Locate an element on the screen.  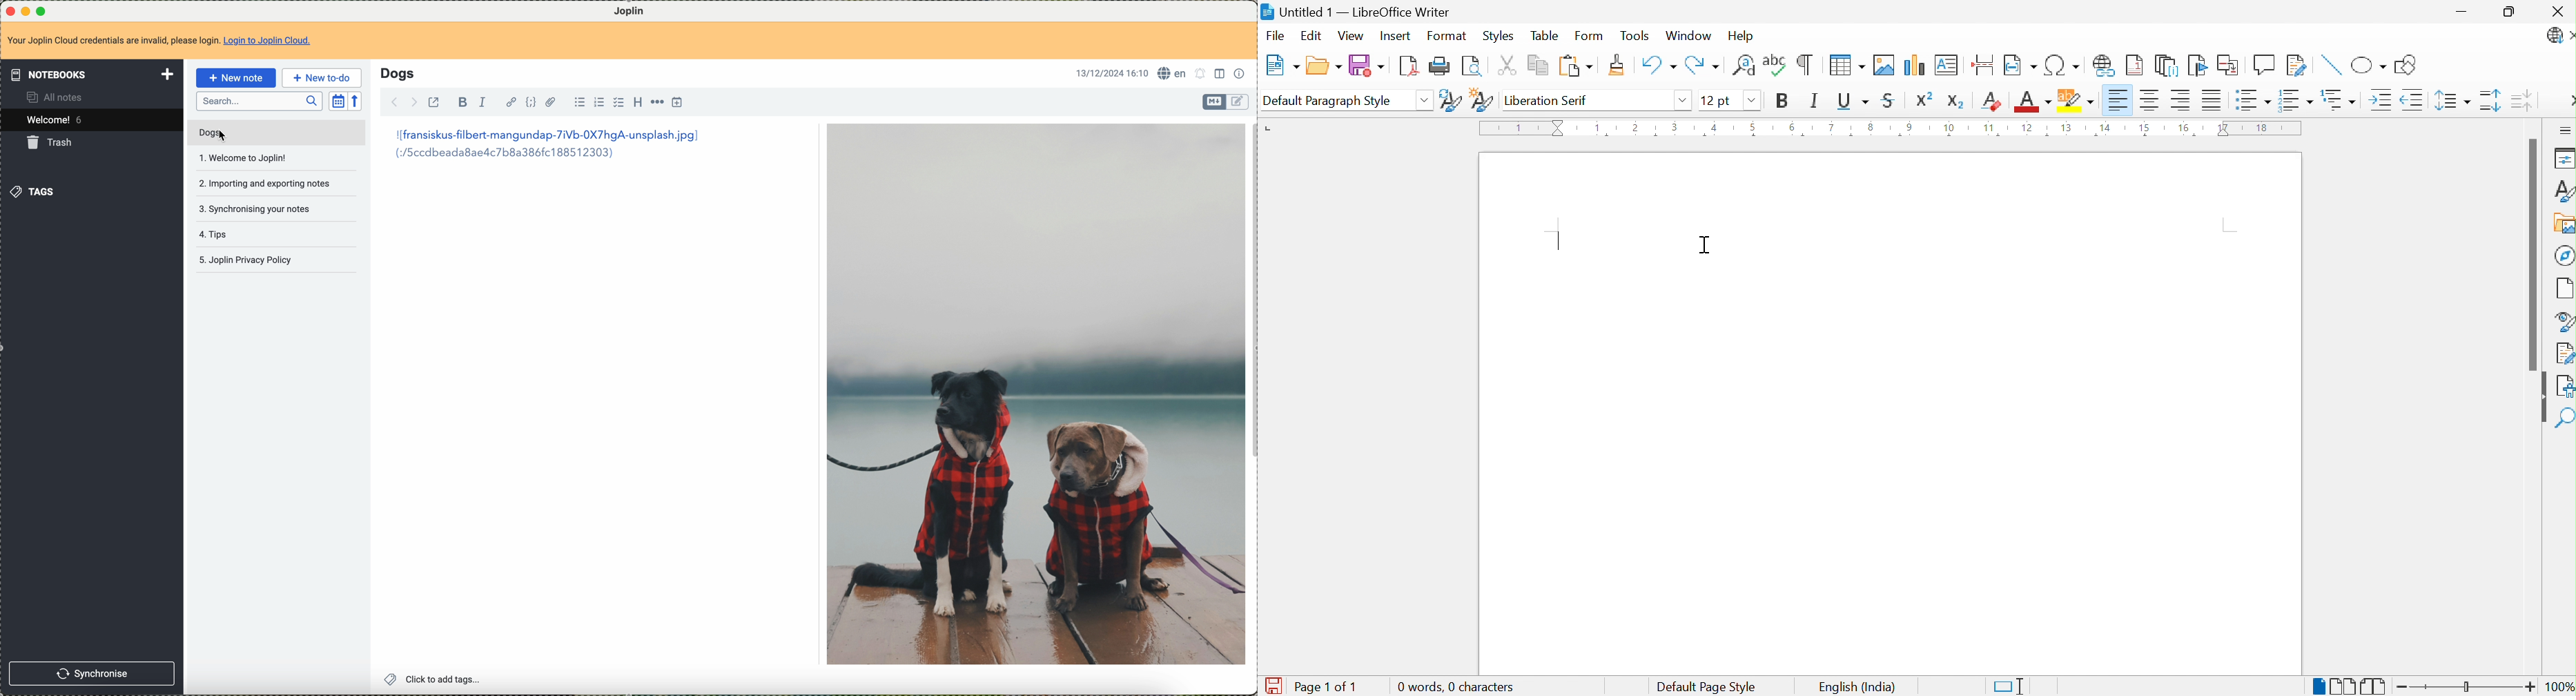
Insert Text Box is located at coordinates (1944, 66).